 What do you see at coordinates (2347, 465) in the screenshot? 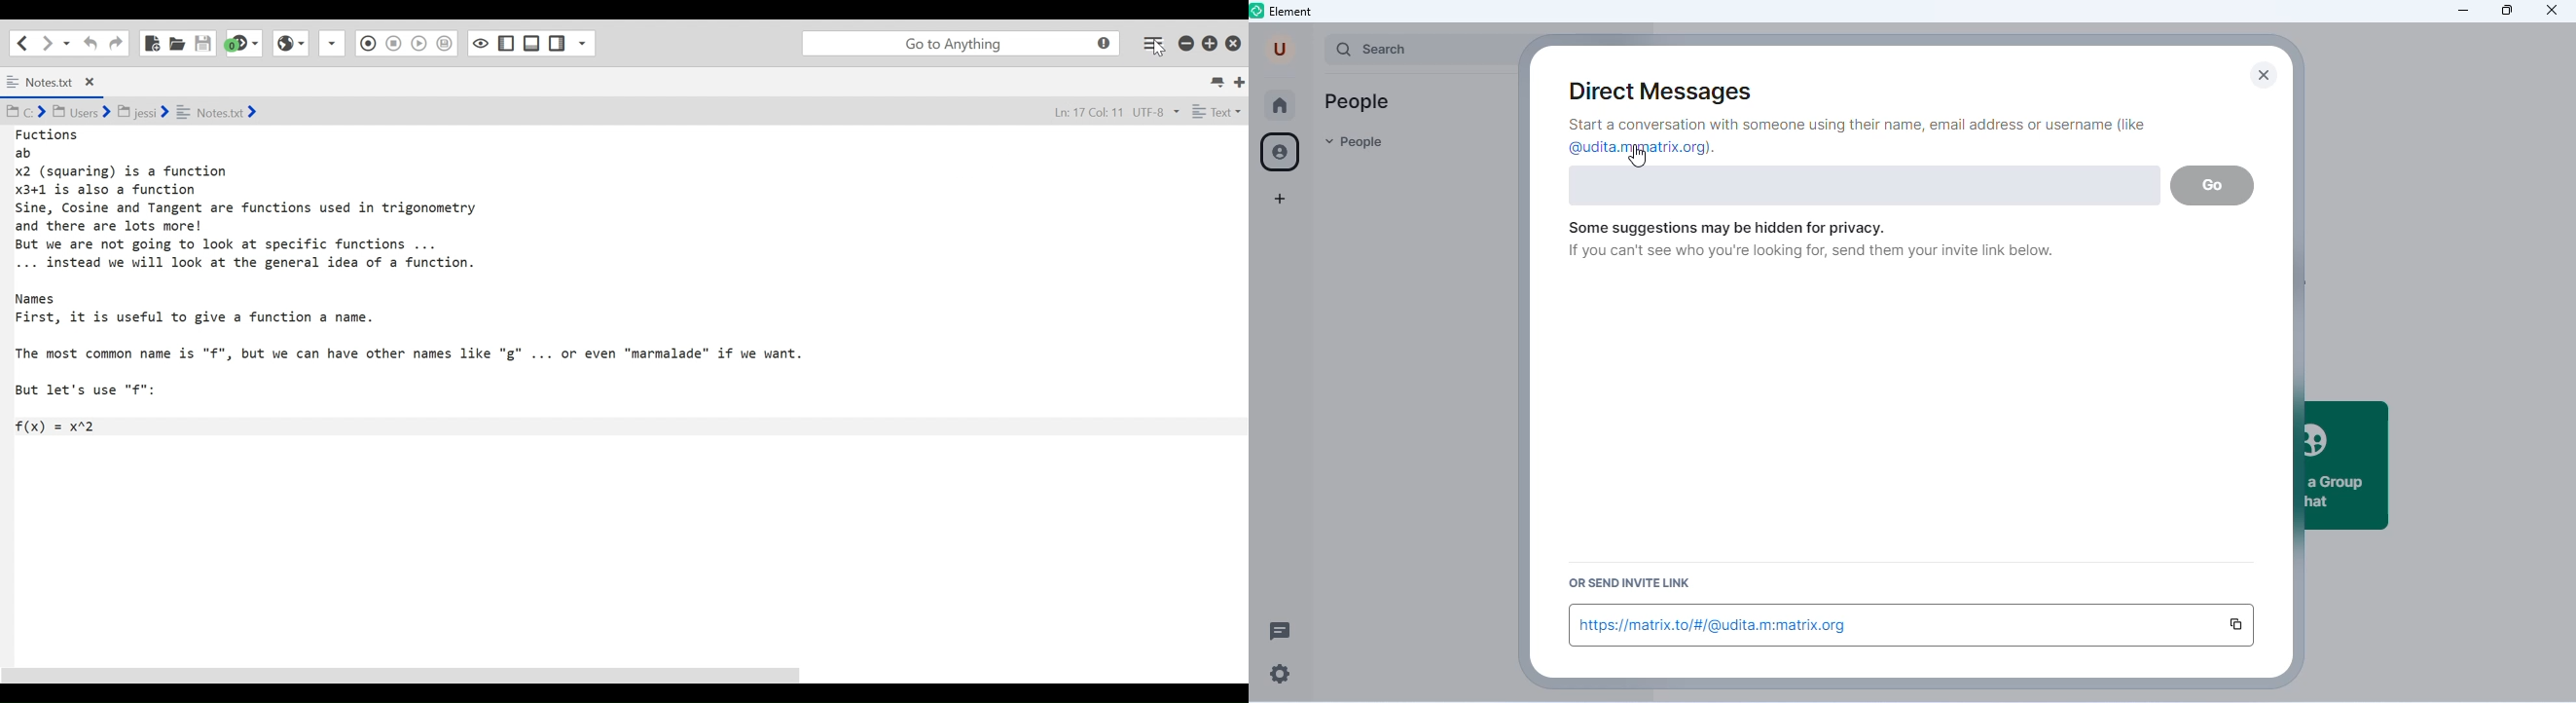
I see `create a group chat` at bounding box center [2347, 465].